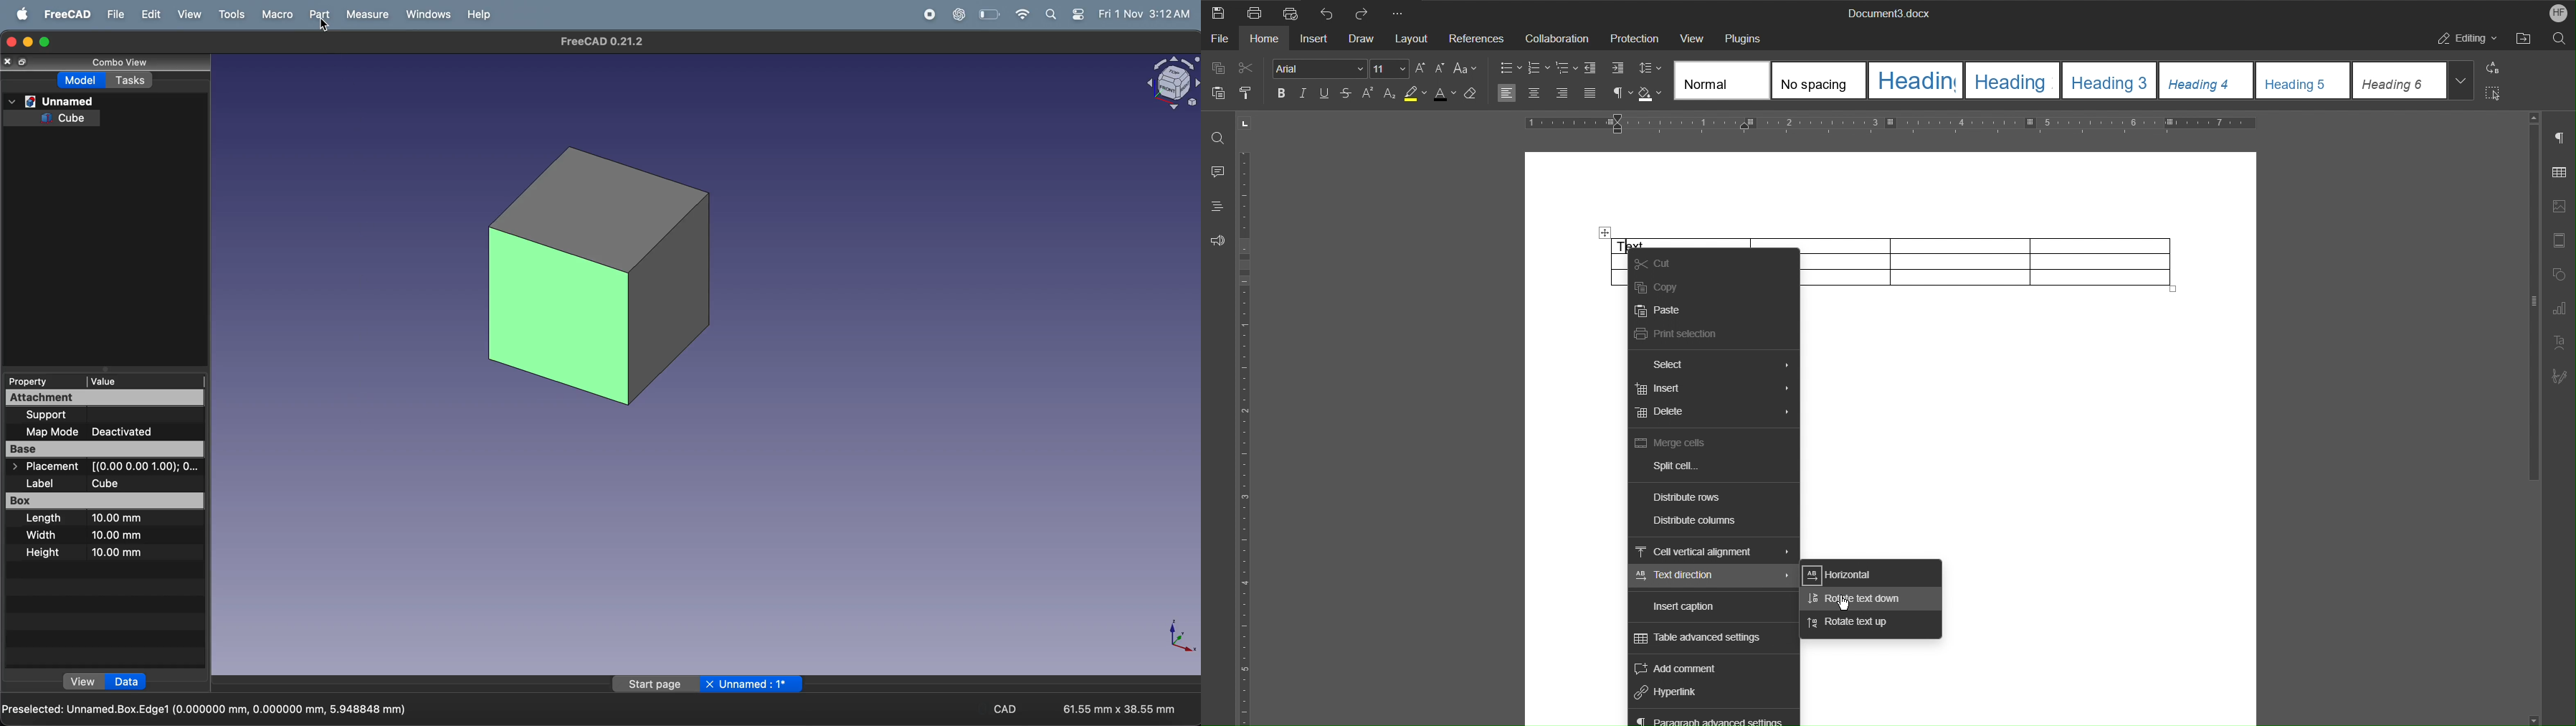 Image resolution: width=2576 pixels, height=728 pixels. What do you see at coordinates (1696, 522) in the screenshot?
I see `Distribute columns` at bounding box center [1696, 522].